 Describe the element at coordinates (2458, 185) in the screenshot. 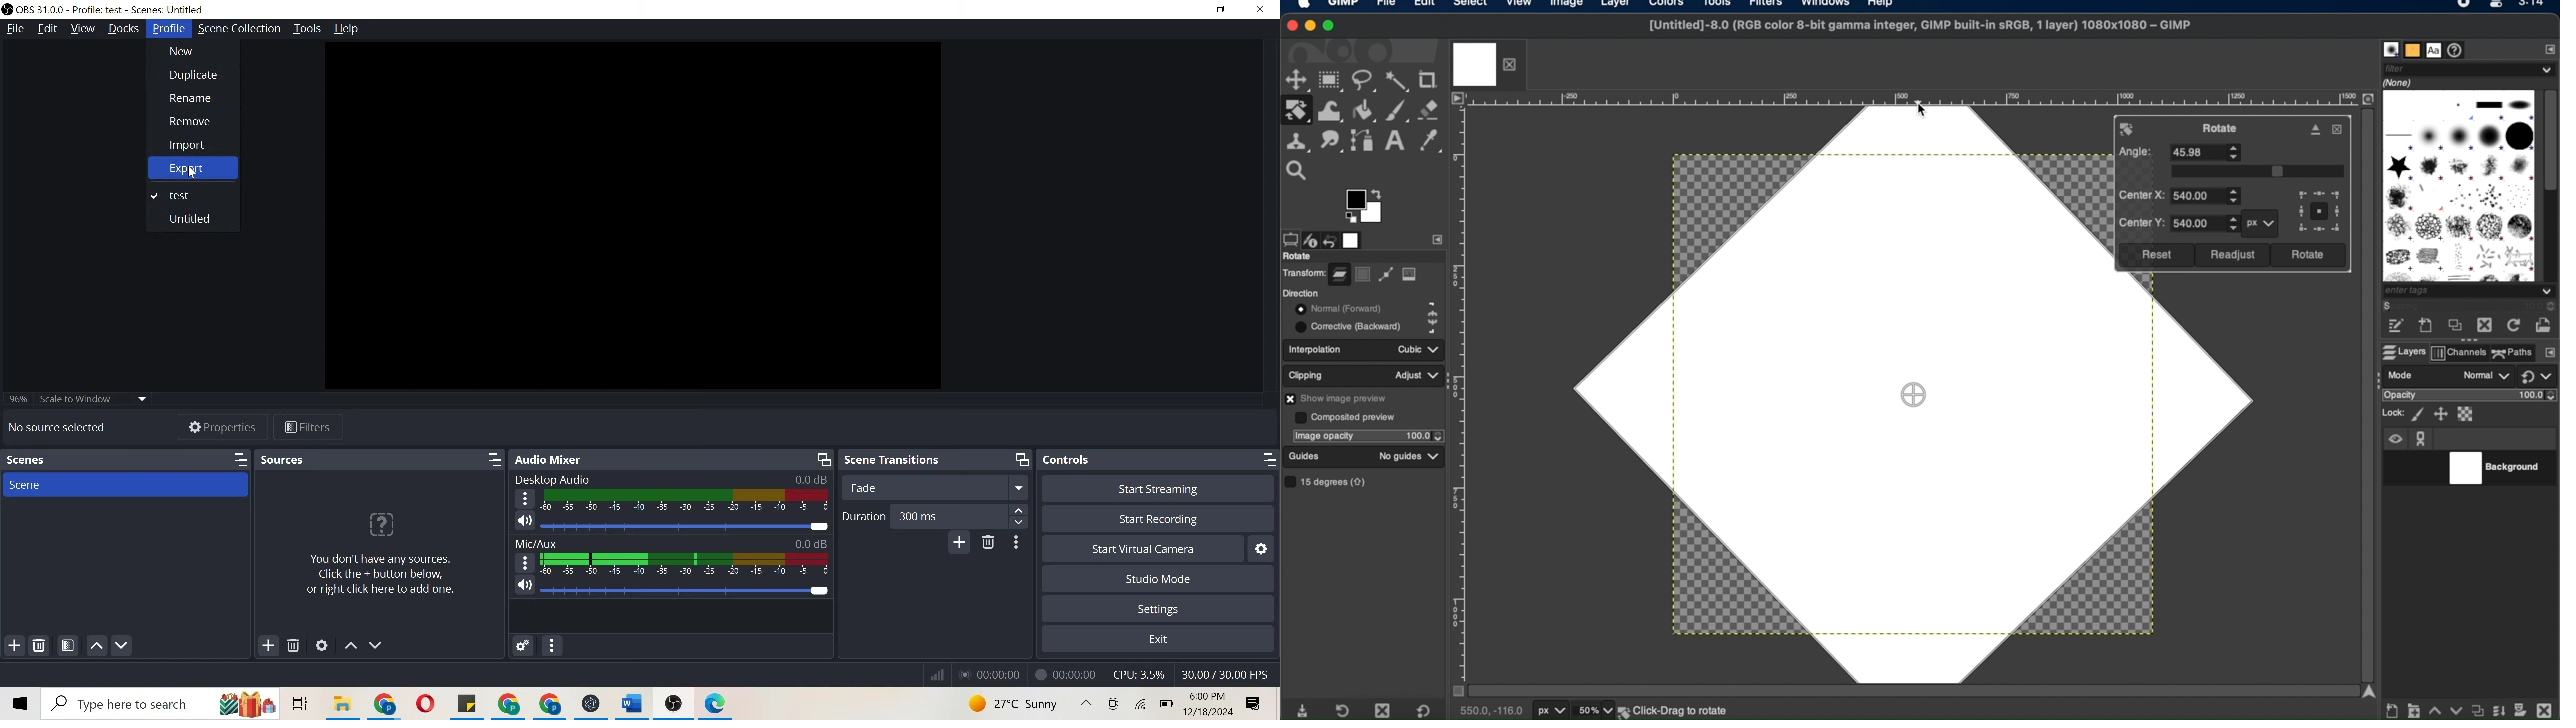

I see `brush types` at that location.